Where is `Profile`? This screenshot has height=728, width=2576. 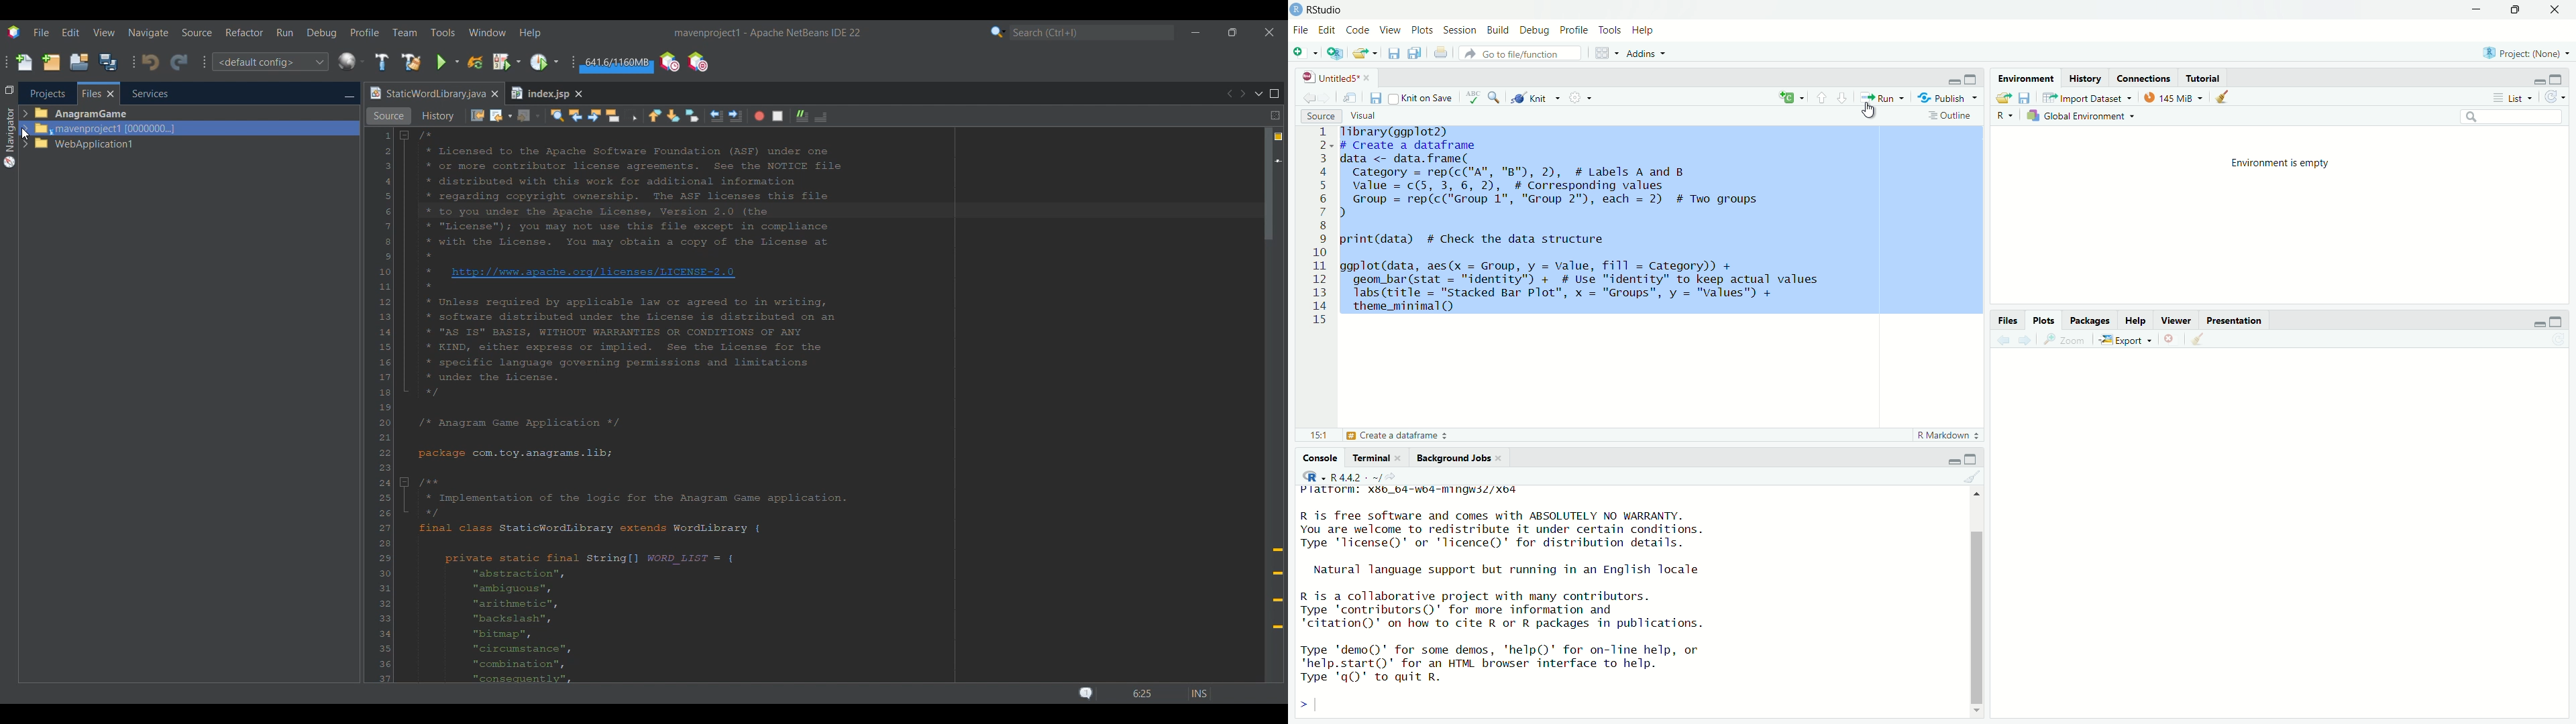 Profile is located at coordinates (1574, 29).